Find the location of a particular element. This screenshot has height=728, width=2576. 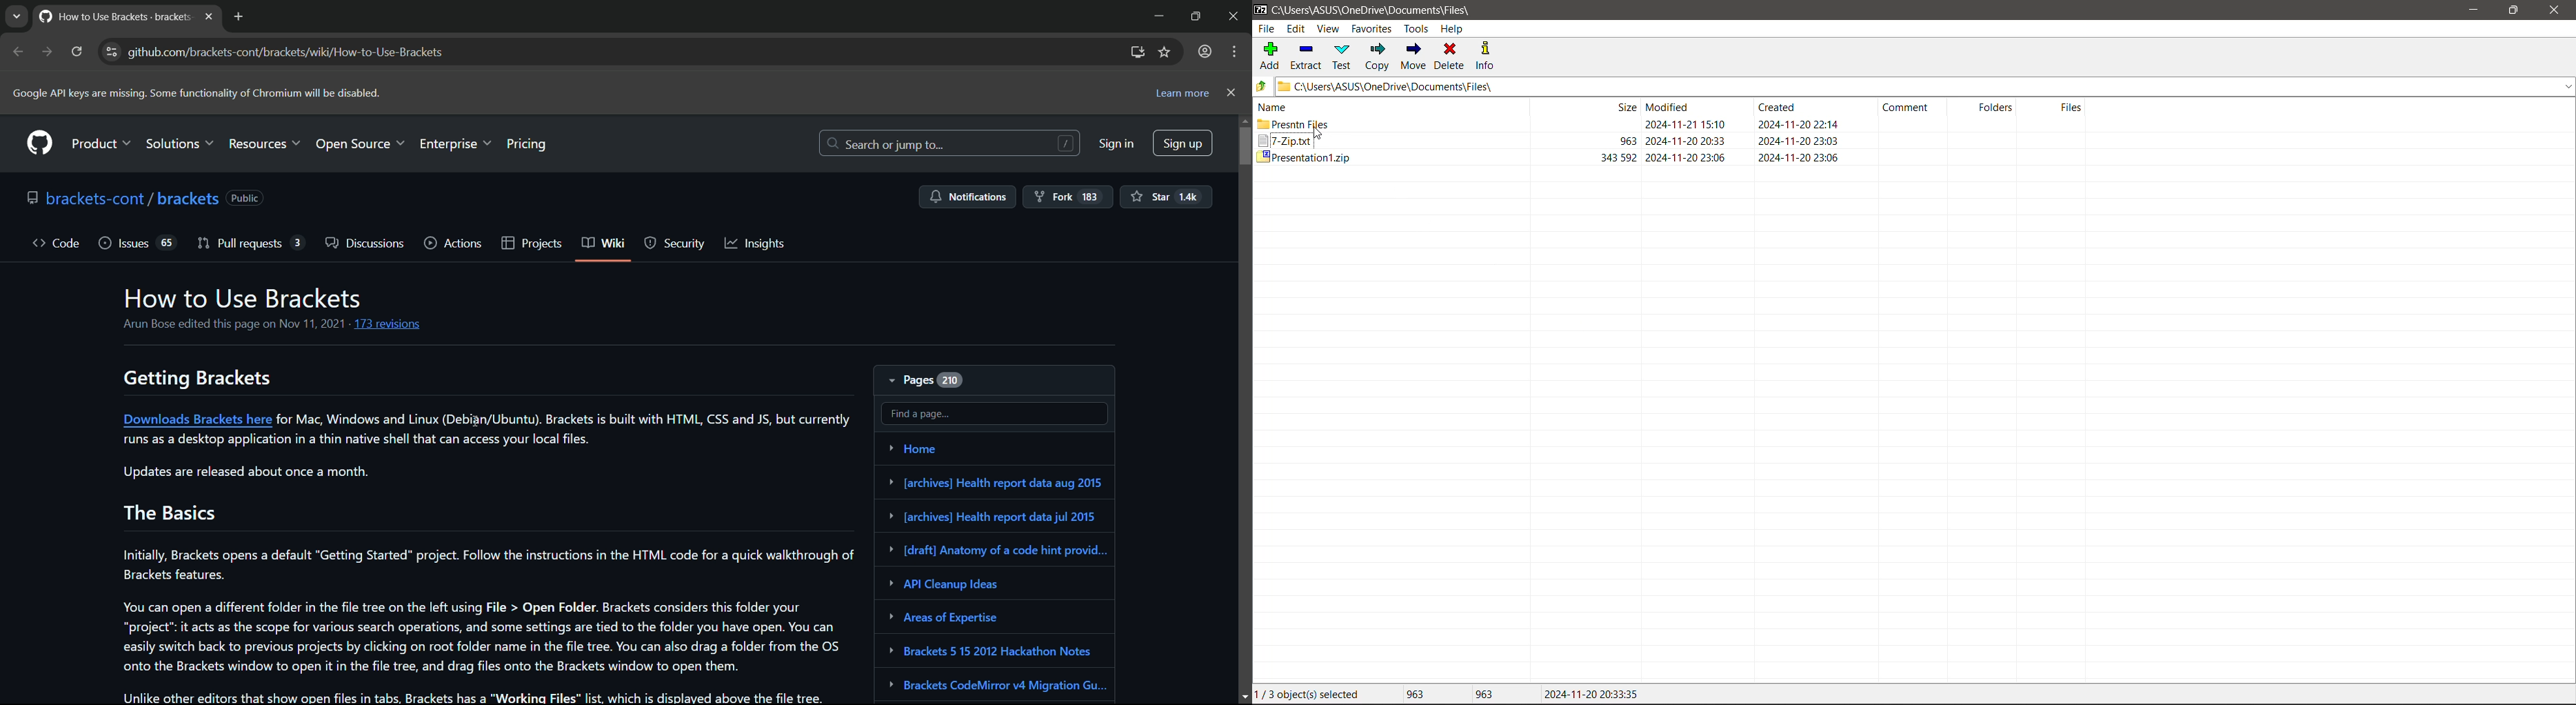

Title Bar color changed on Click is located at coordinates (1731, 9).